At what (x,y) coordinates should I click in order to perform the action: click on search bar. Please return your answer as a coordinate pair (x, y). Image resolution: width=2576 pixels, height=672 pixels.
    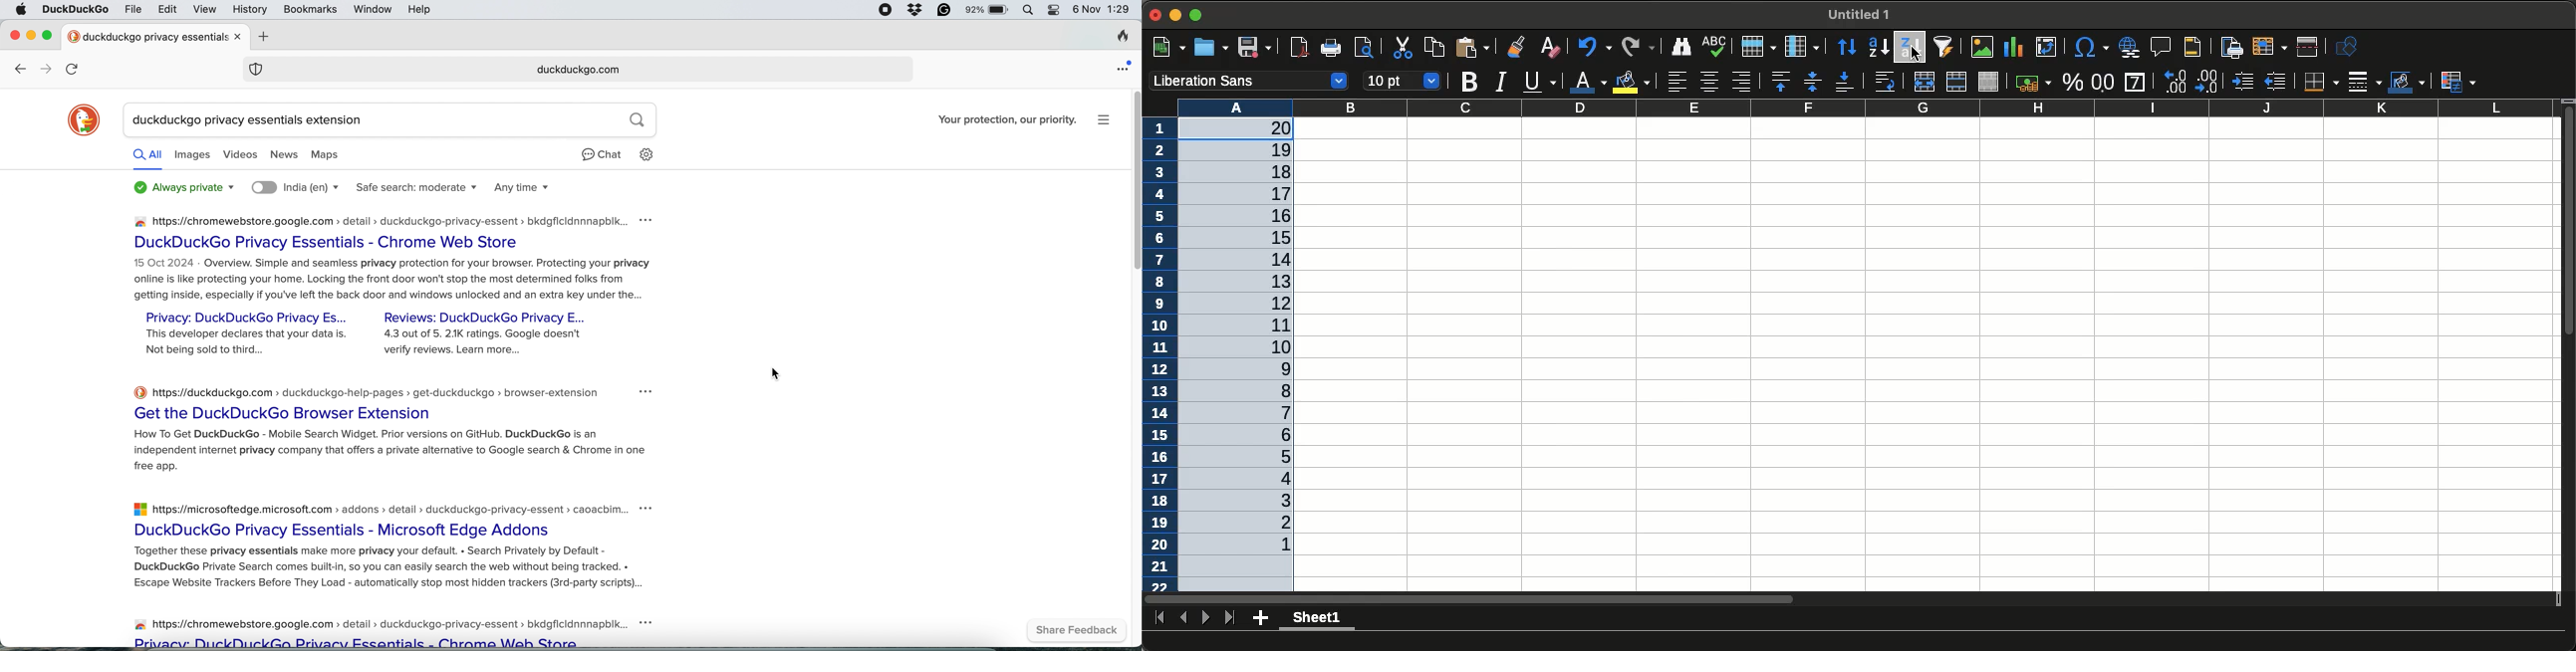
    Looking at the image, I should click on (367, 119).